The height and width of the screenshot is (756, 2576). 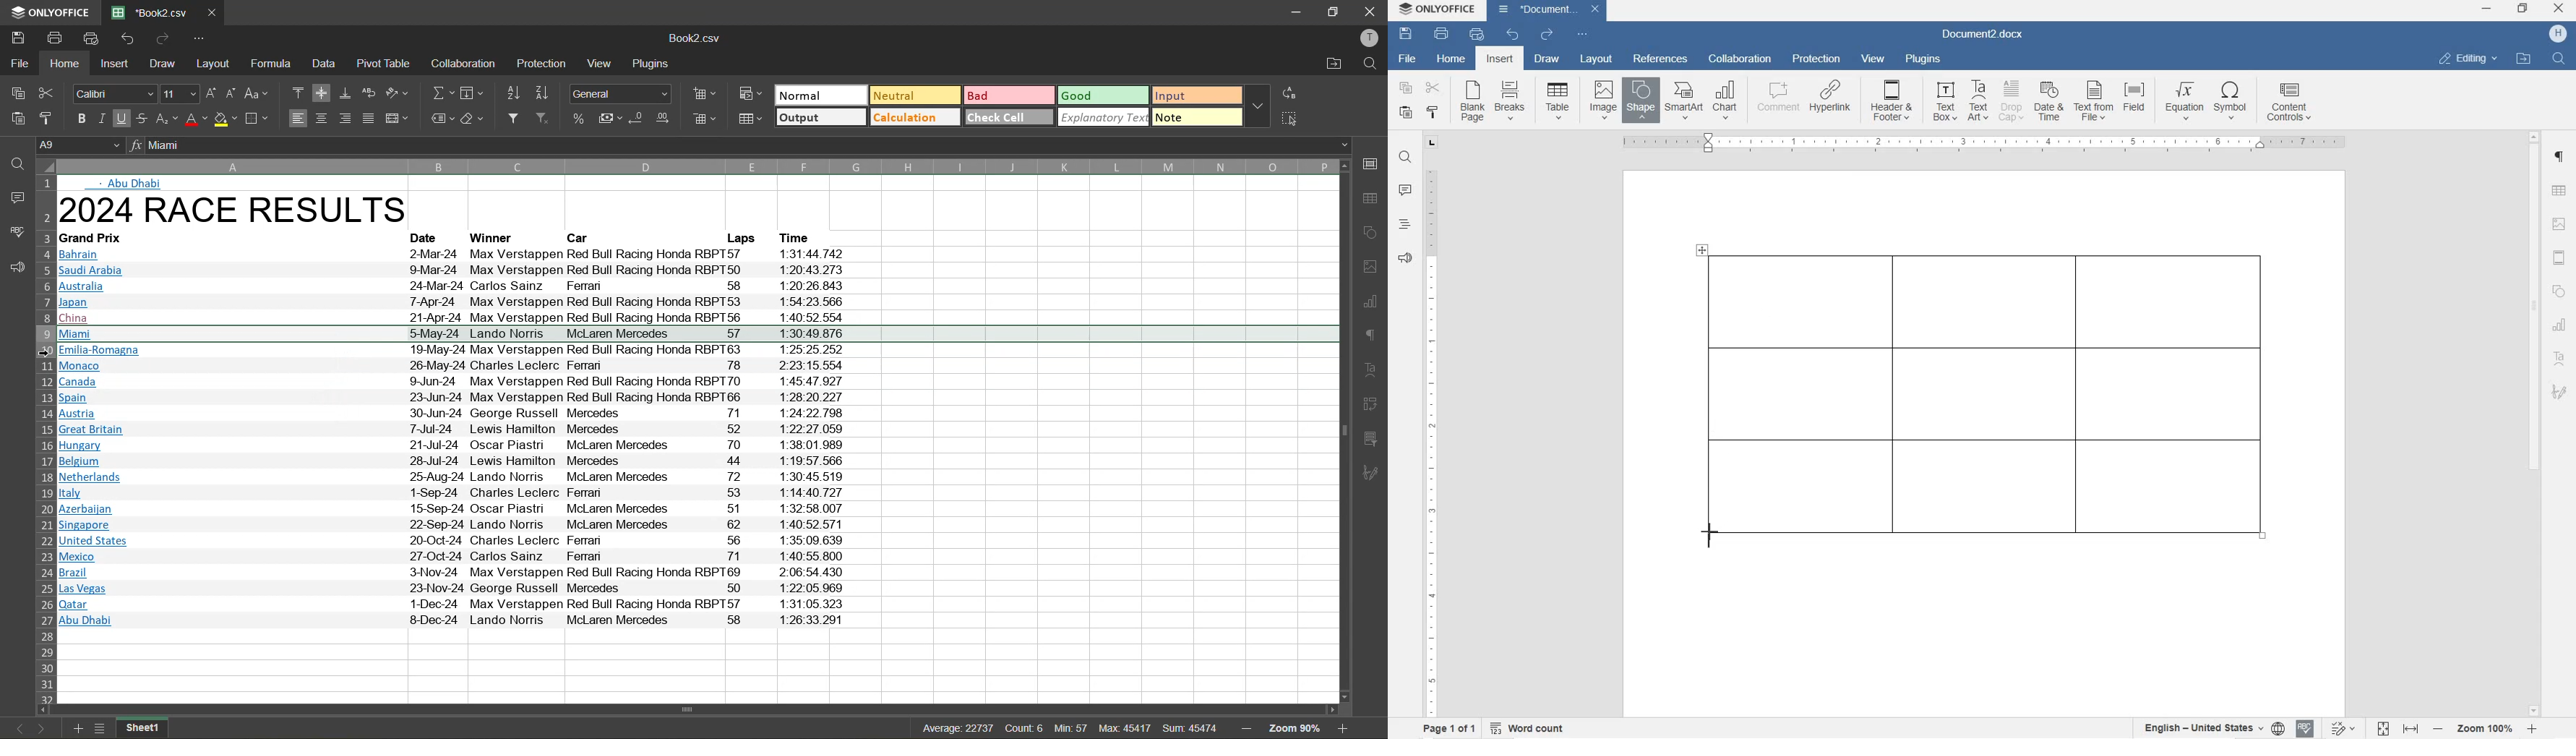 I want to click on references, so click(x=1660, y=59).